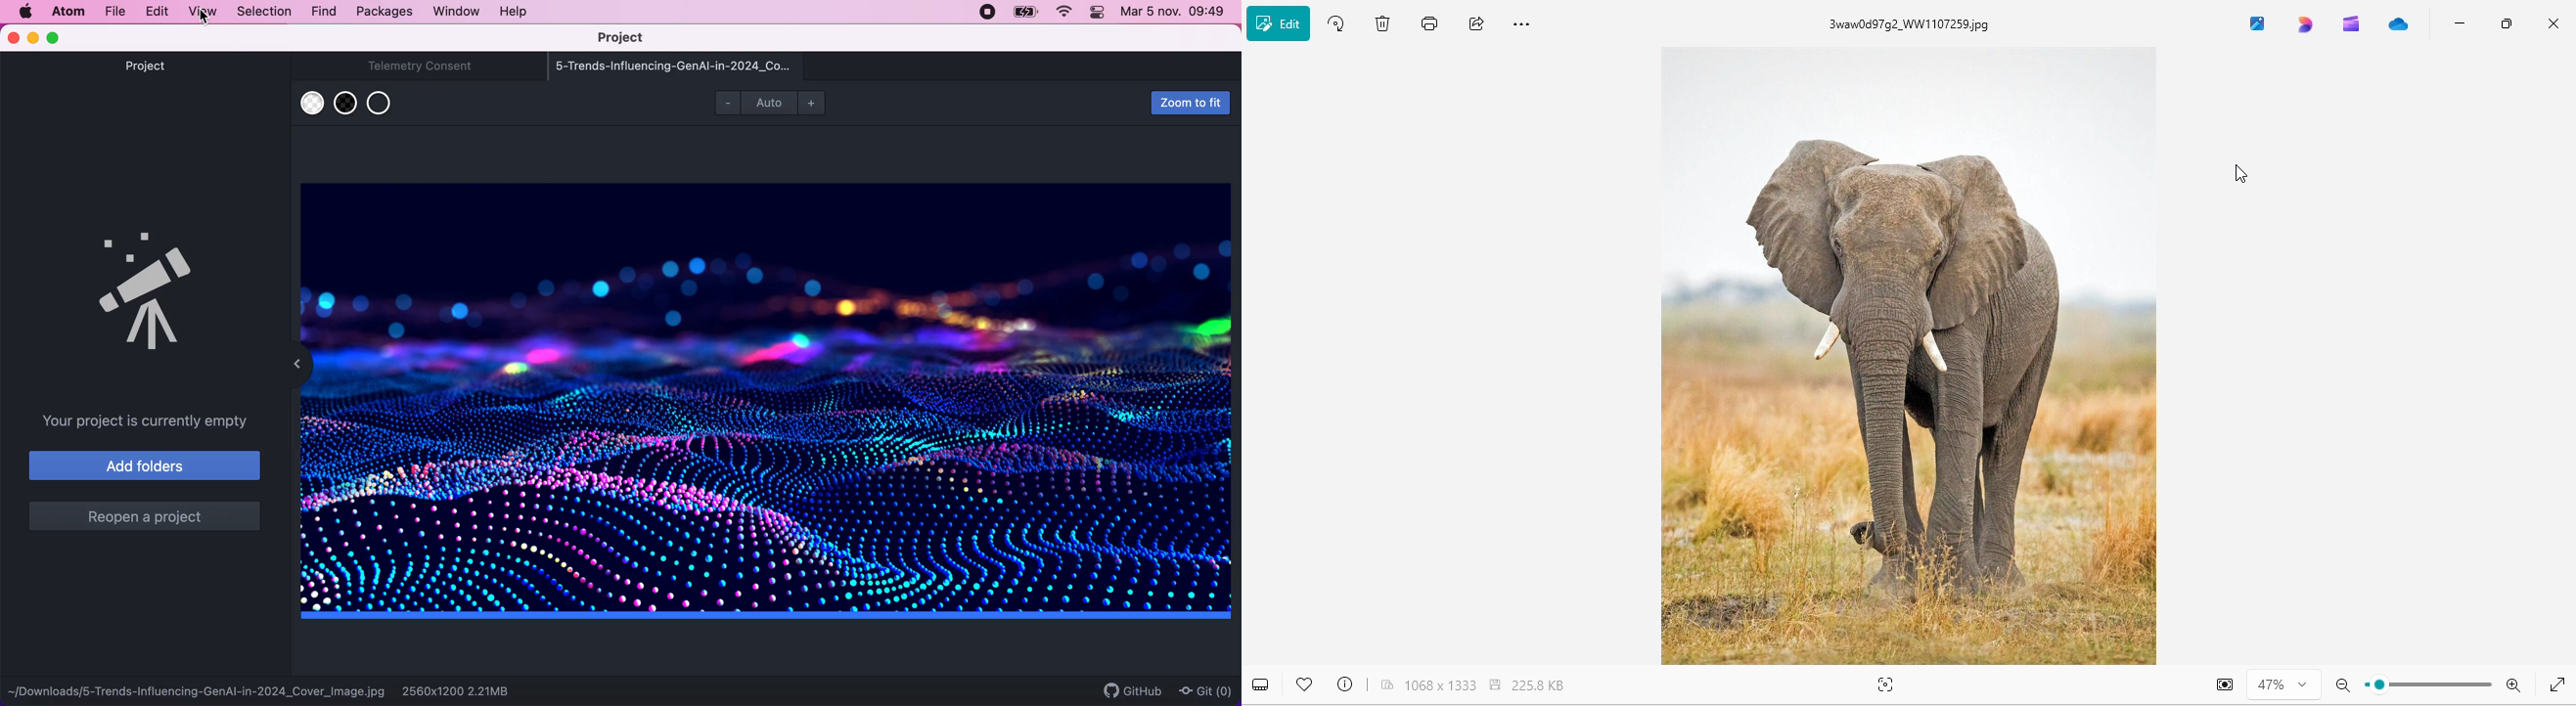  I want to click on github git (0), so click(1161, 689).